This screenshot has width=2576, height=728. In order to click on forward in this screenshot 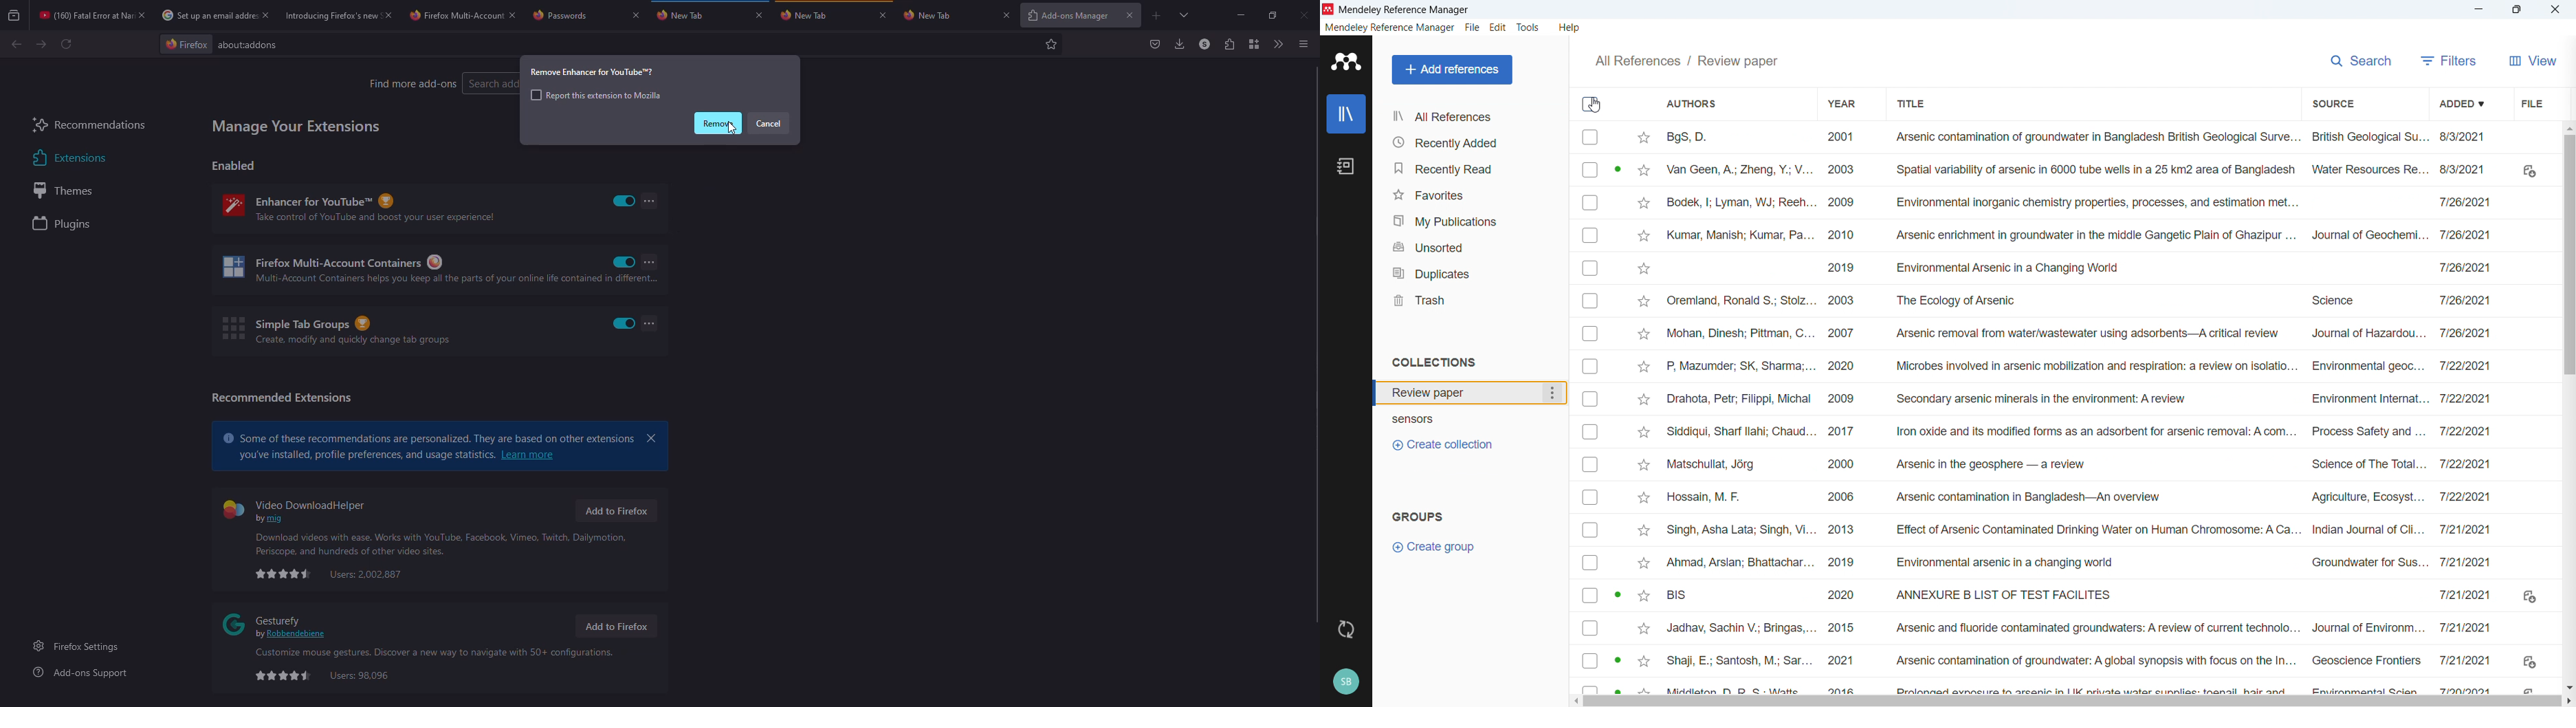, I will do `click(41, 44)`.